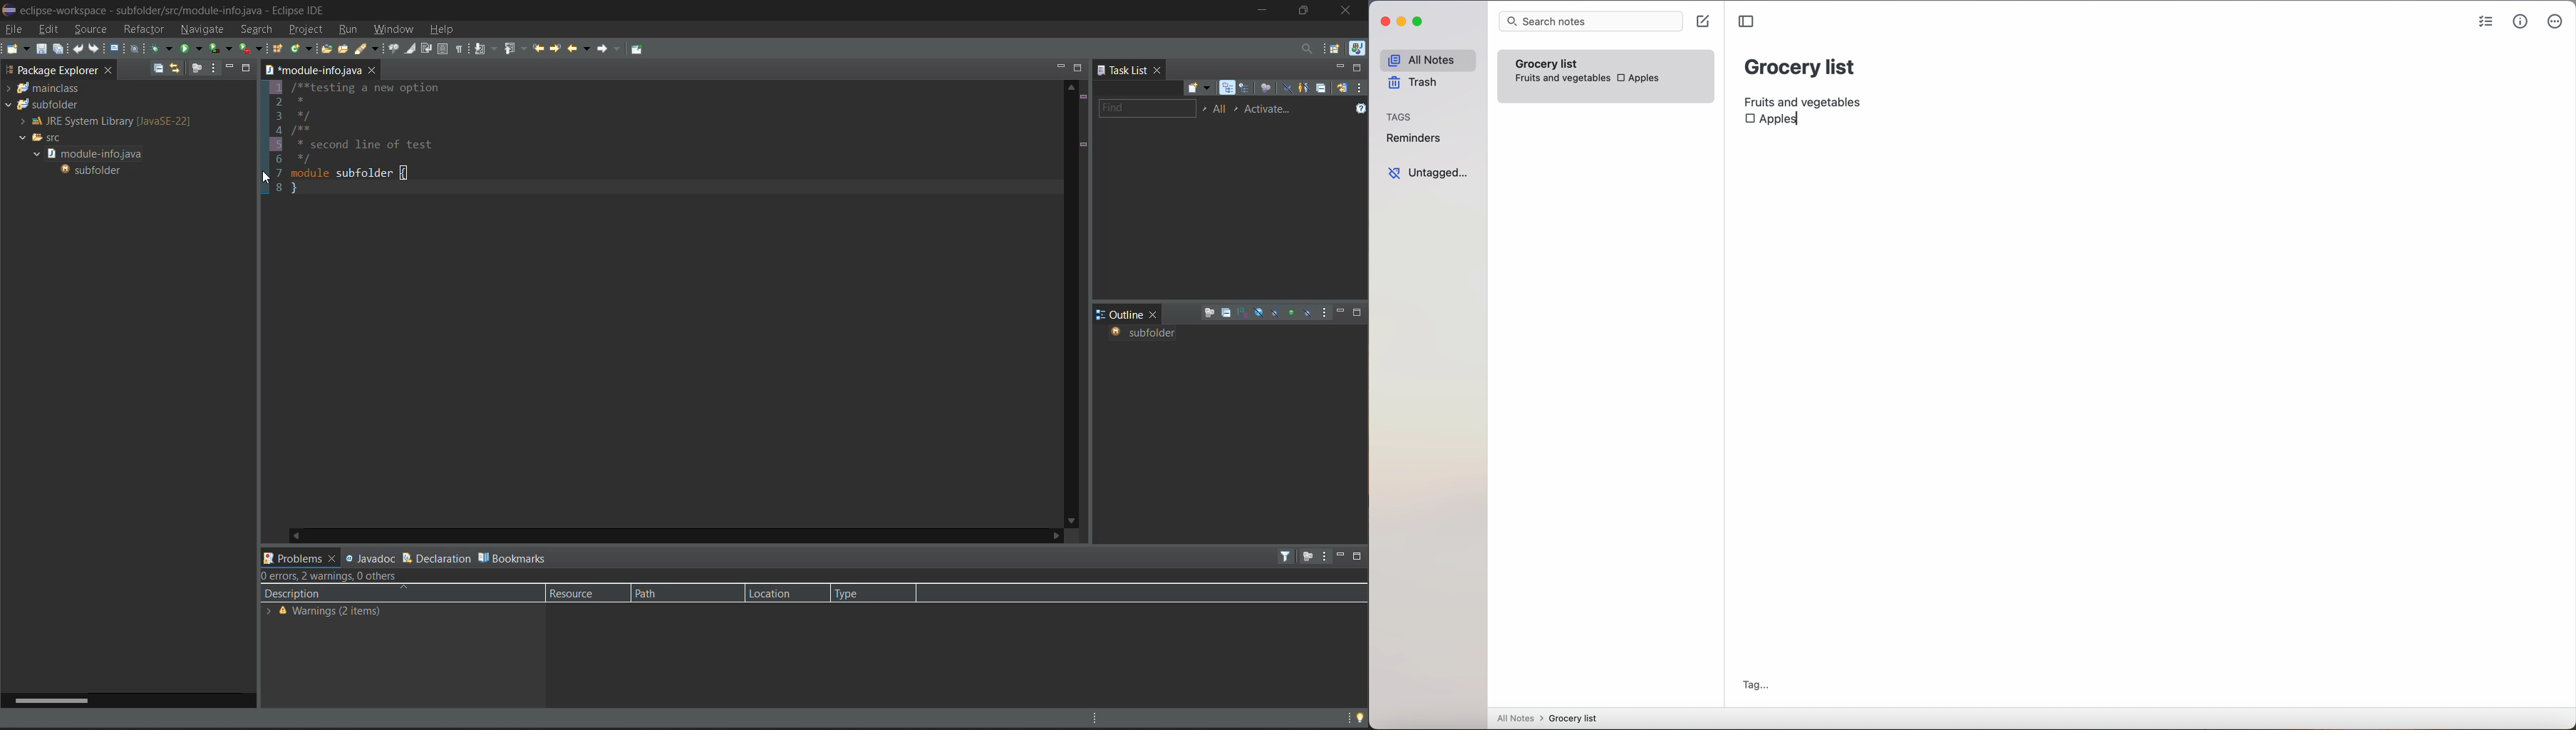  What do you see at coordinates (2521, 22) in the screenshot?
I see `metrics` at bounding box center [2521, 22].